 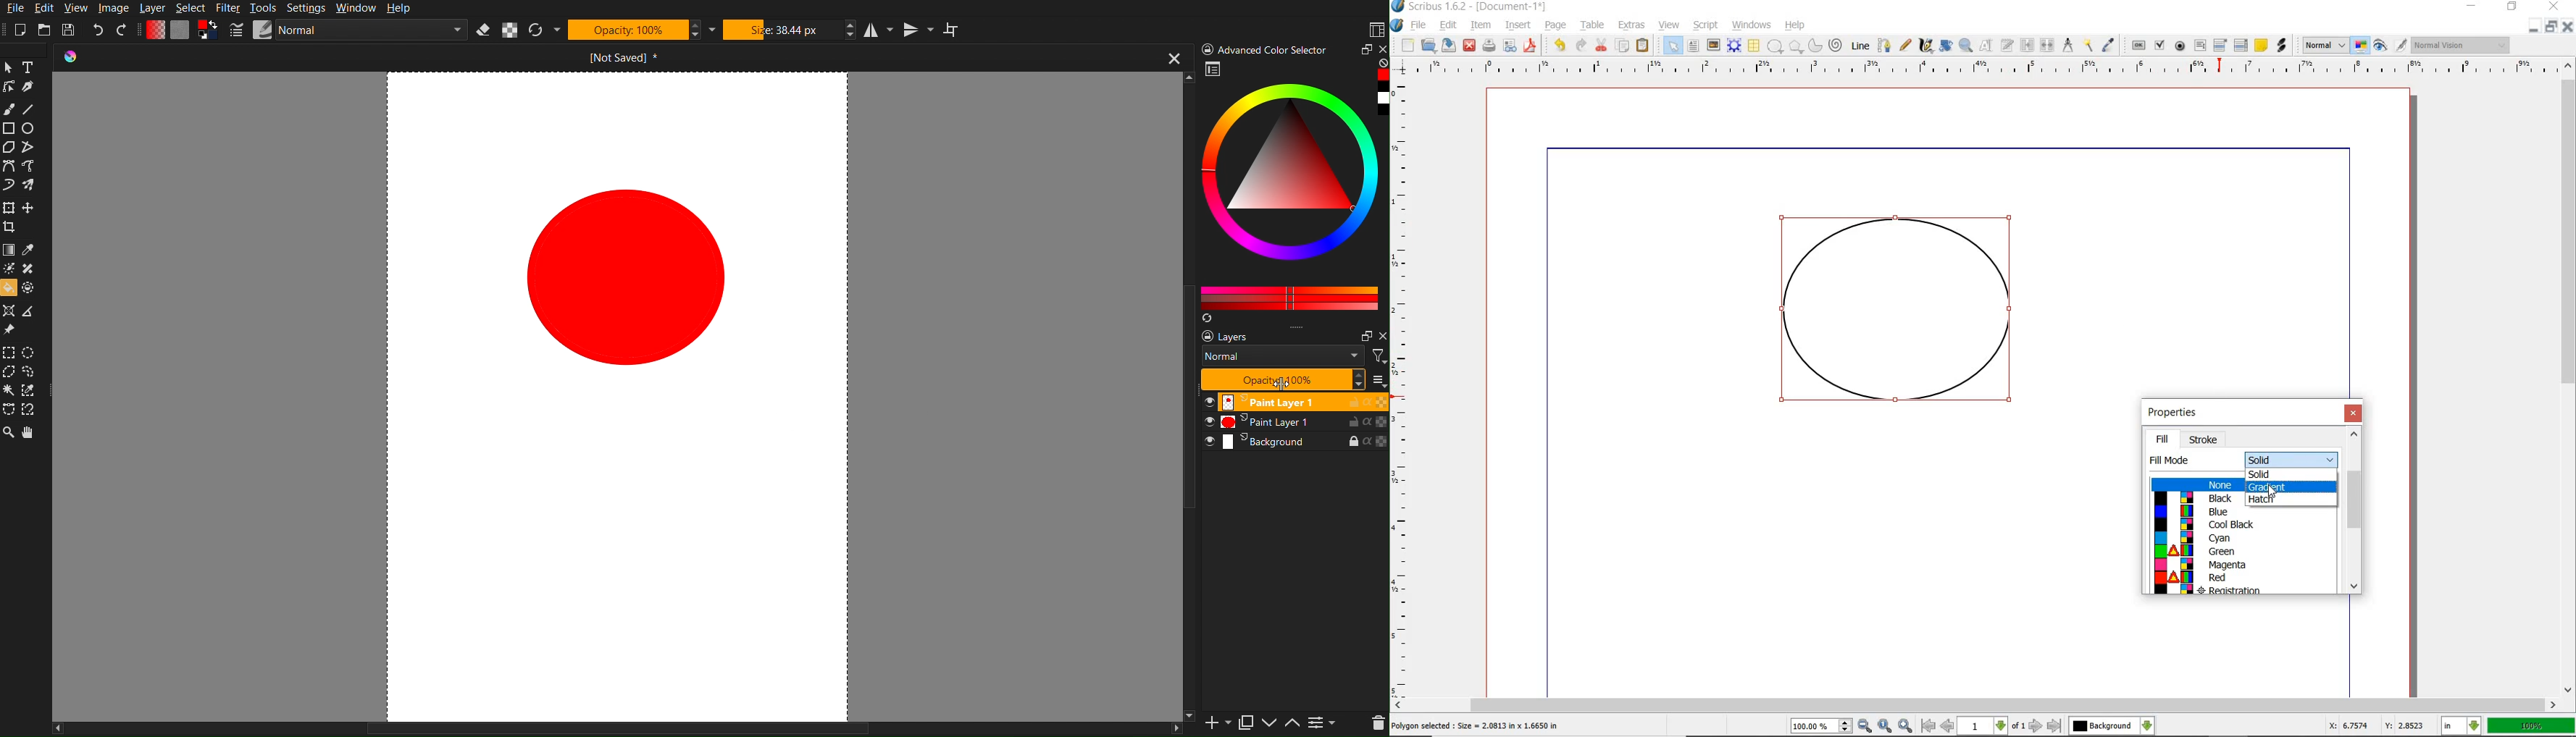 I want to click on TEXT ANNOATATION, so click(x=2260, y=44).